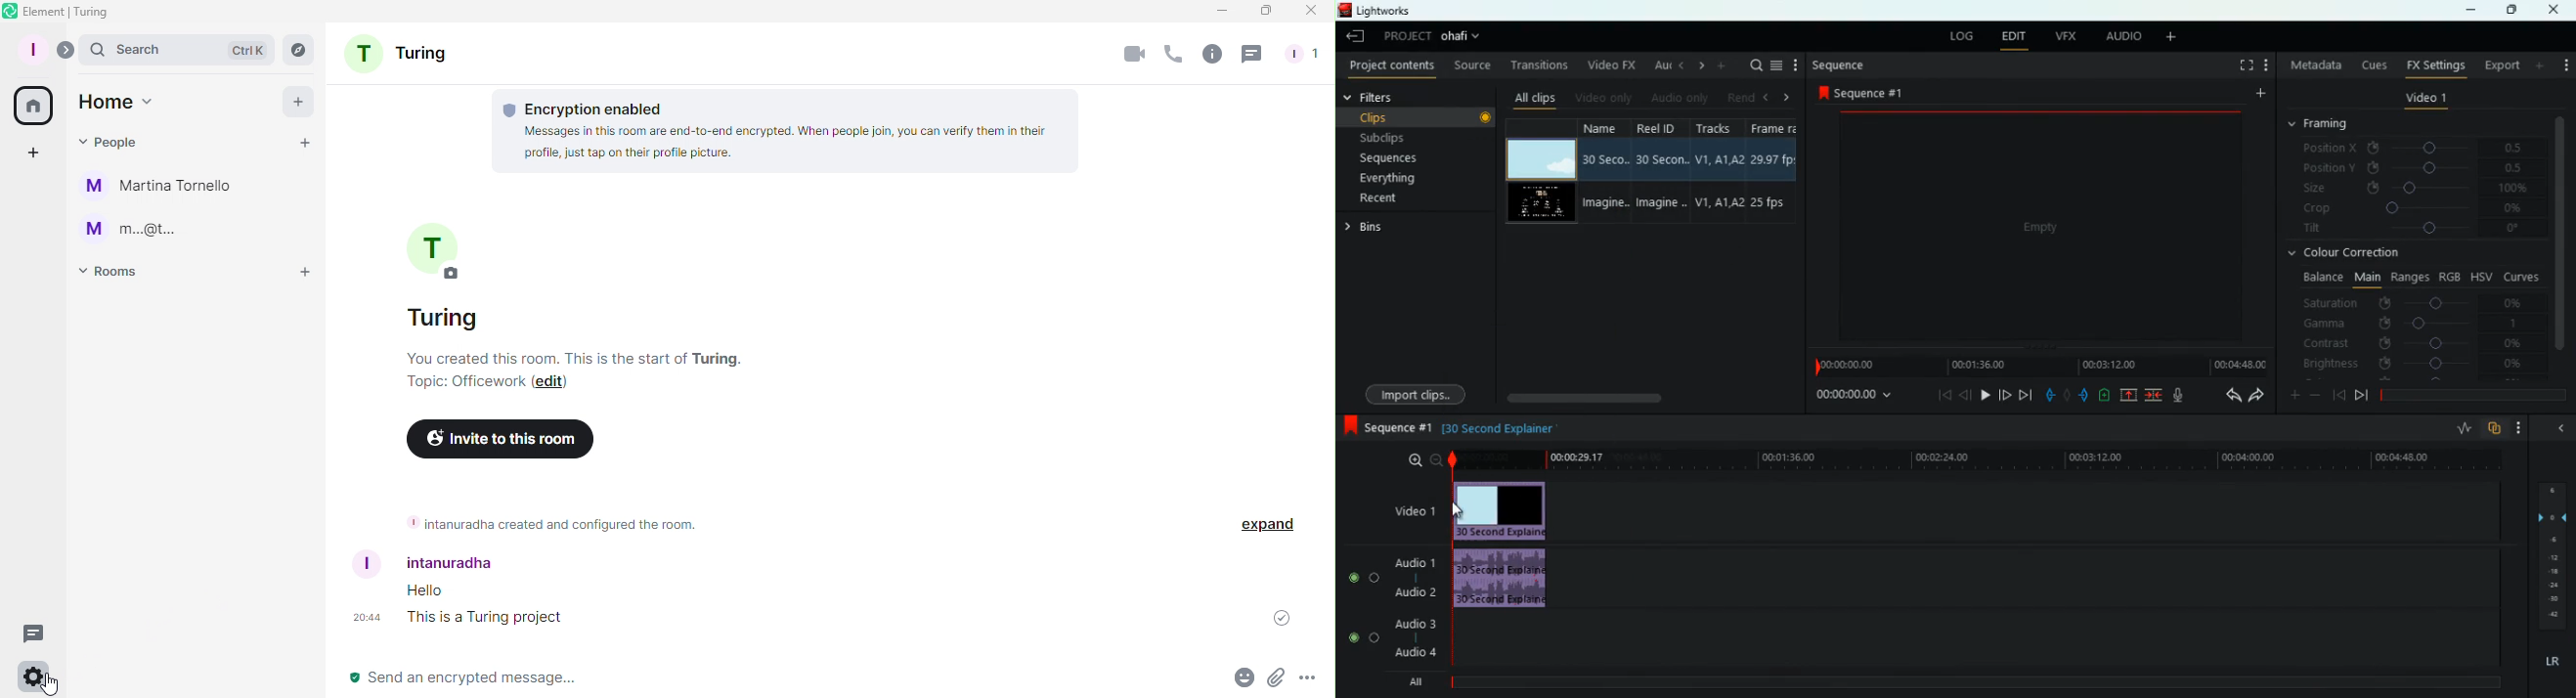 Image resolution: width=2576 pixels, height=700 pixels. I want to click on Home, so click(115, 101).